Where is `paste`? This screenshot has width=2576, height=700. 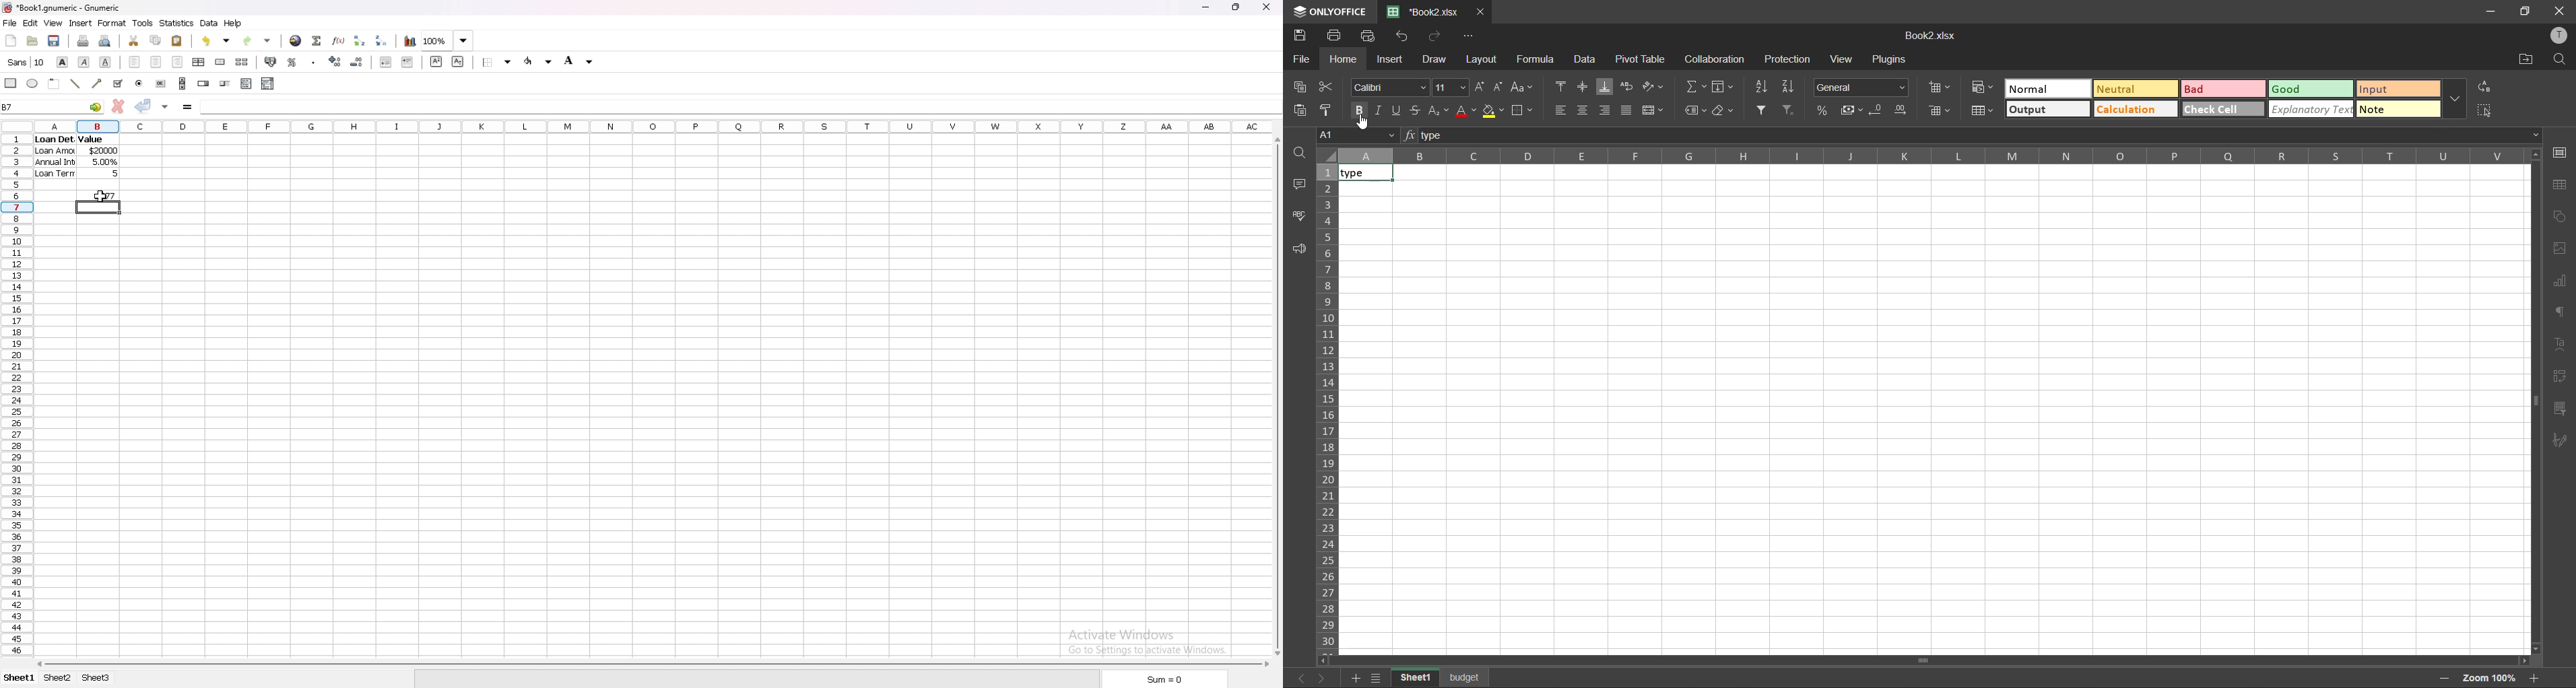 paste is located at coordinates (176, 41).